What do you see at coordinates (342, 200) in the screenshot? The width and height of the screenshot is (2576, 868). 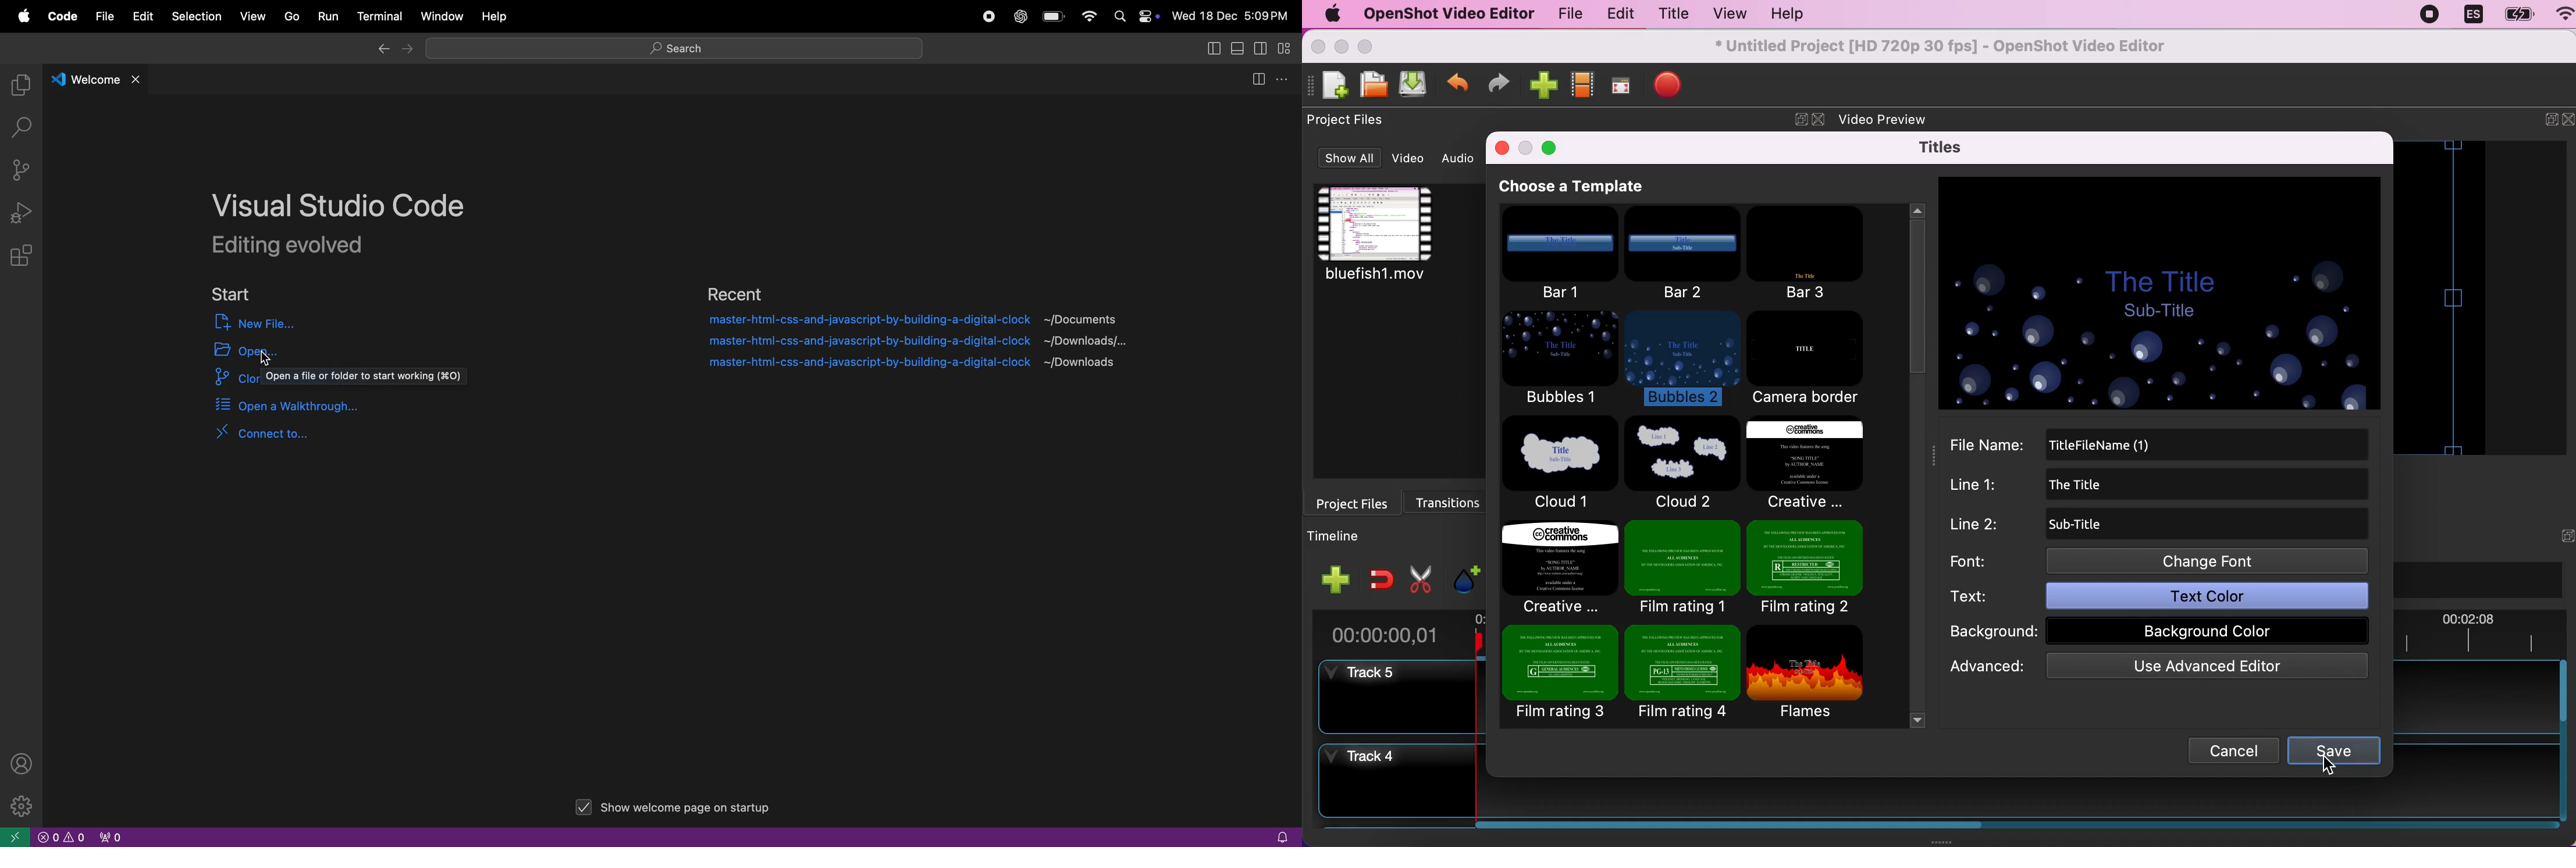 I see `Visual studio code` at bounding box center [342, 200].